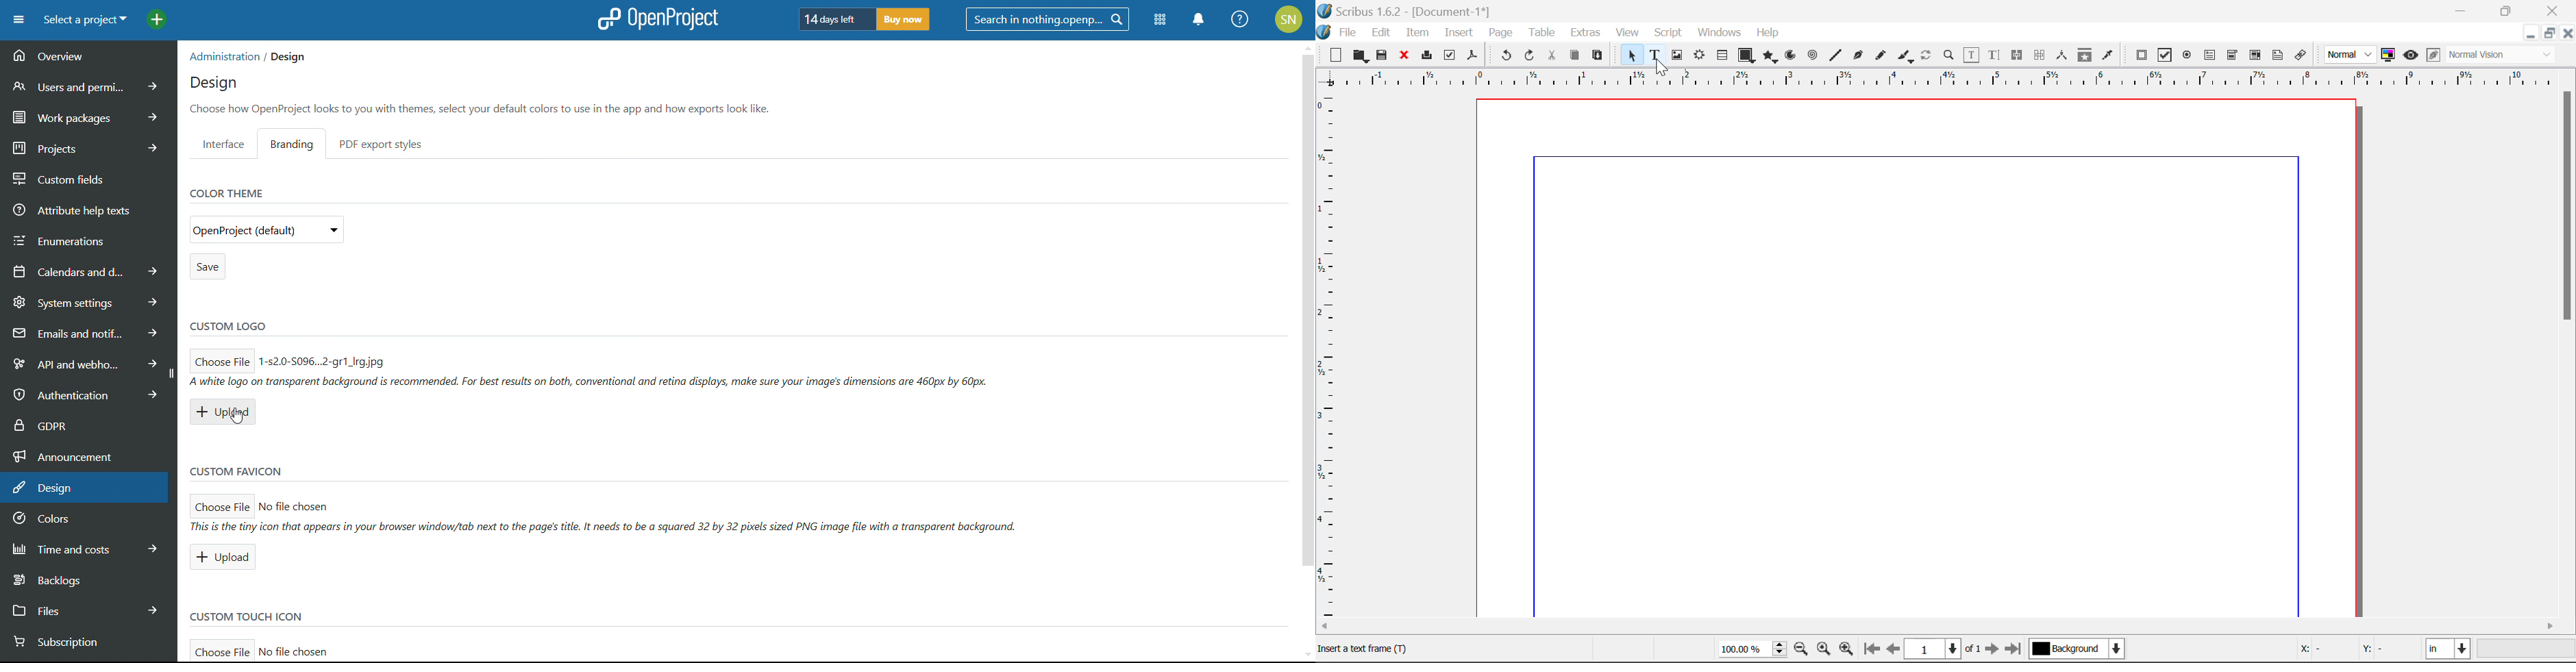 This screenshot has height=672, width=2576. I want to click on Arc, so click(1791, 56).